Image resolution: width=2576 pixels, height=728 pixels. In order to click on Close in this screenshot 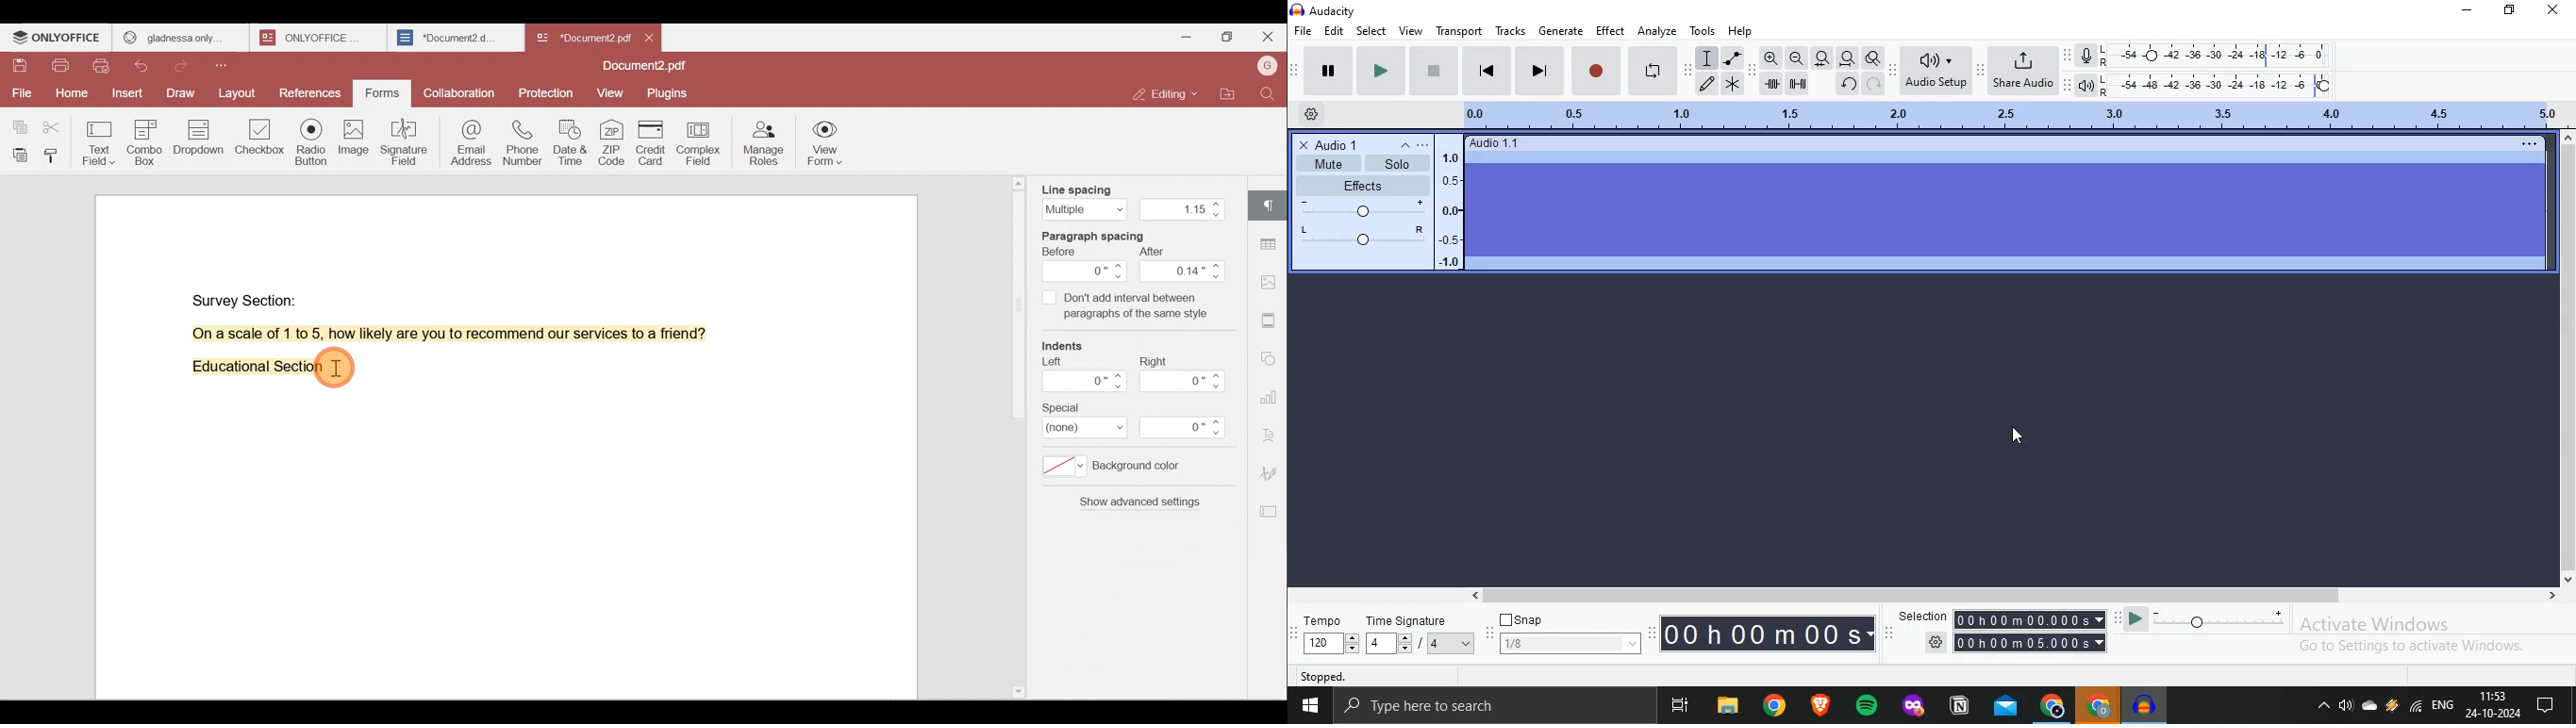, I will do `click(1268, 37)`.